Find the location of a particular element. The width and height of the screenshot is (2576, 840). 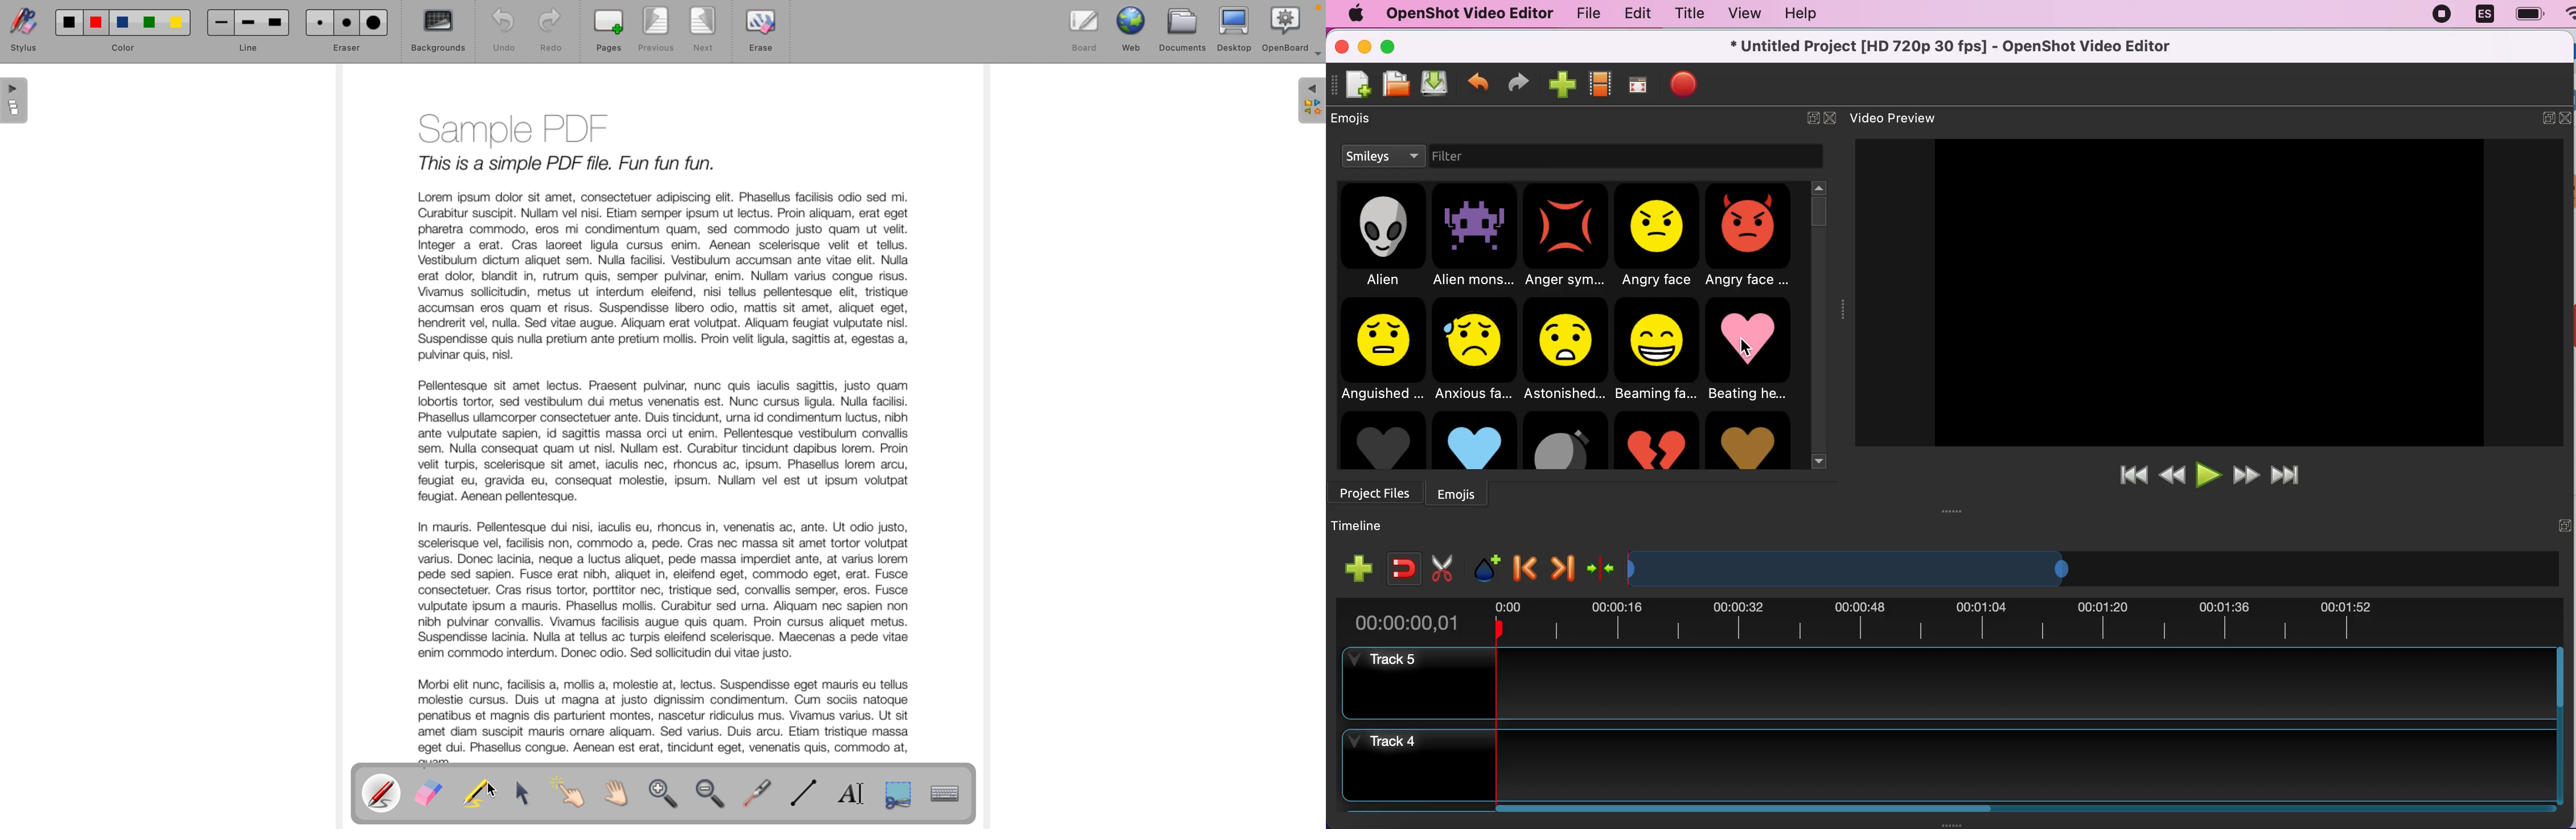

heart is located at coordinates (1748, 440).